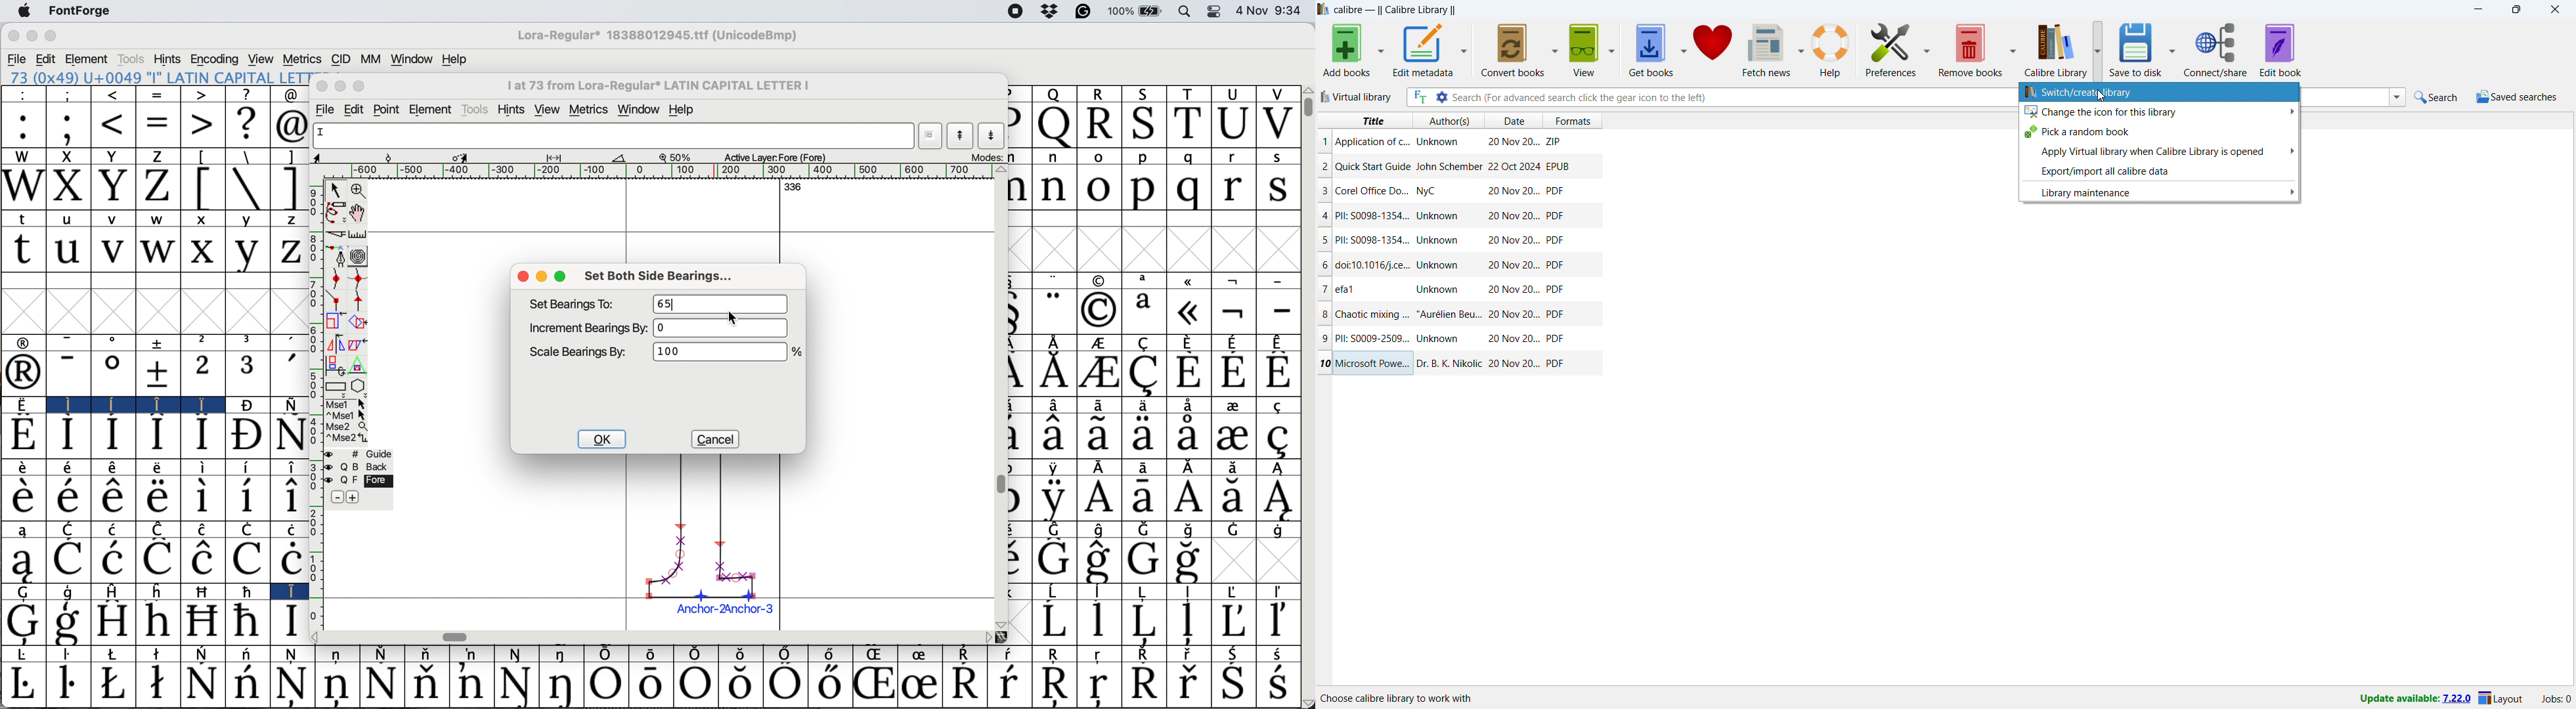 This screenshot has width=2576, height=728. I want to click on add books, so click(1347, 51).